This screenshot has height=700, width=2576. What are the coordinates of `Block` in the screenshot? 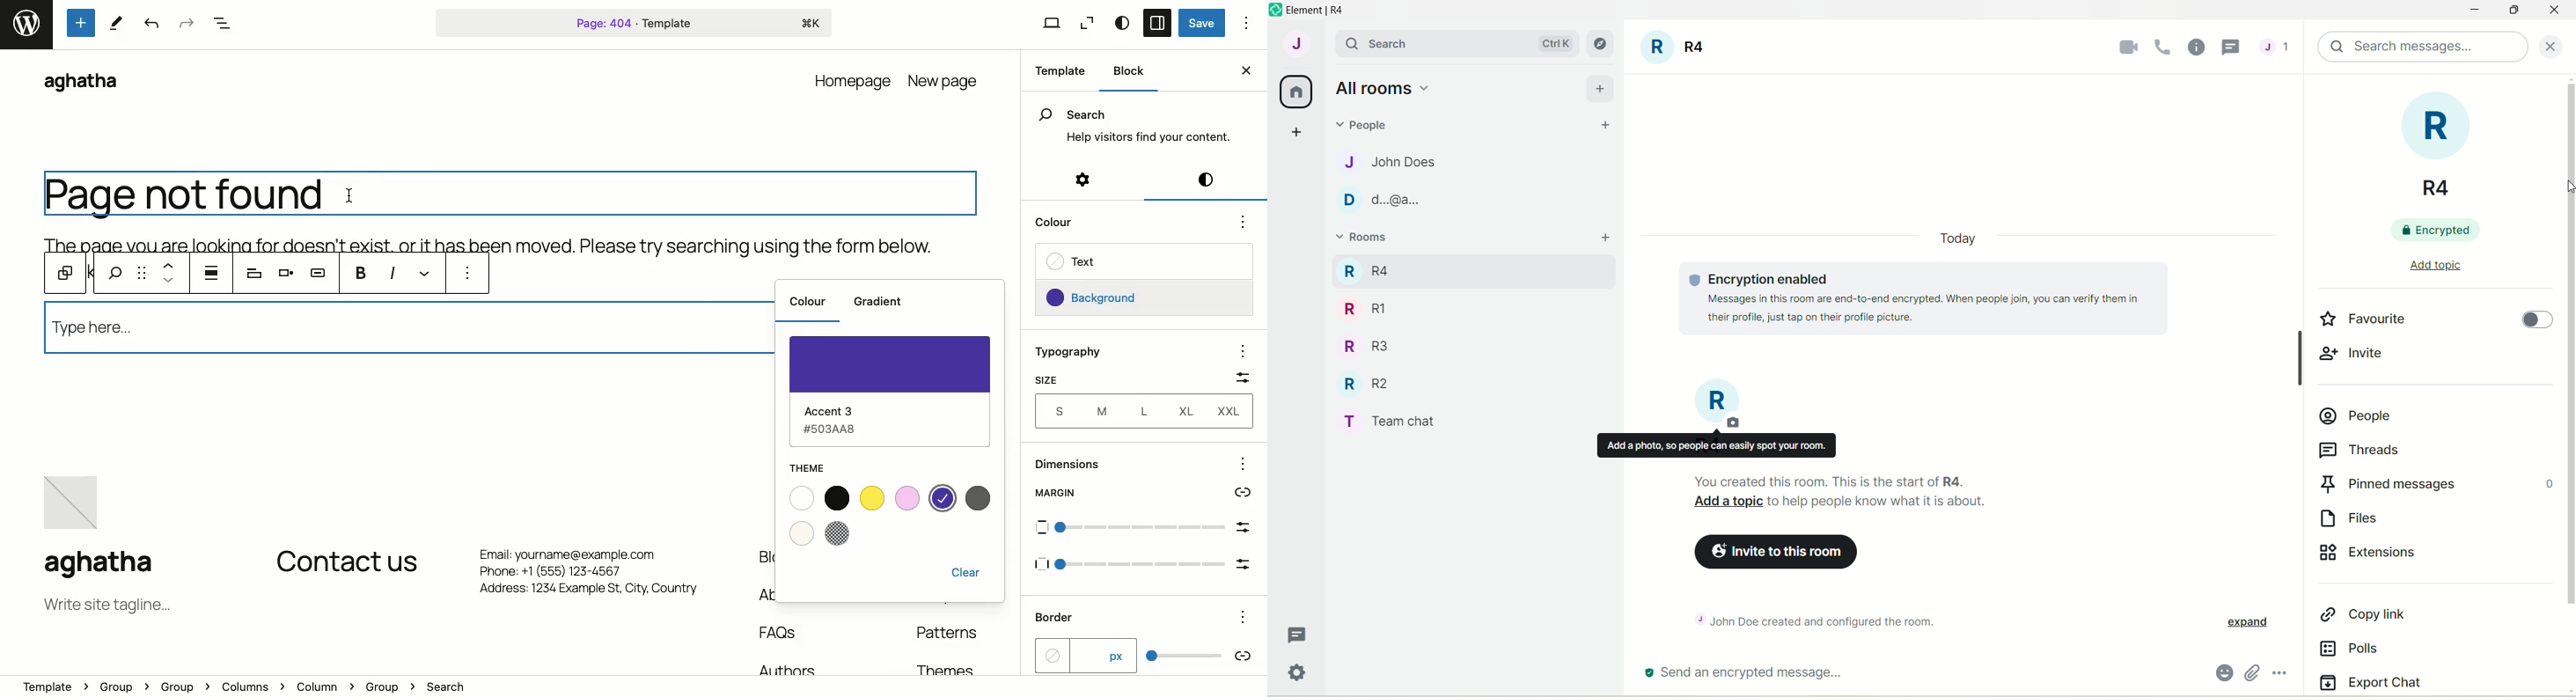 It's located at (1124, 70).